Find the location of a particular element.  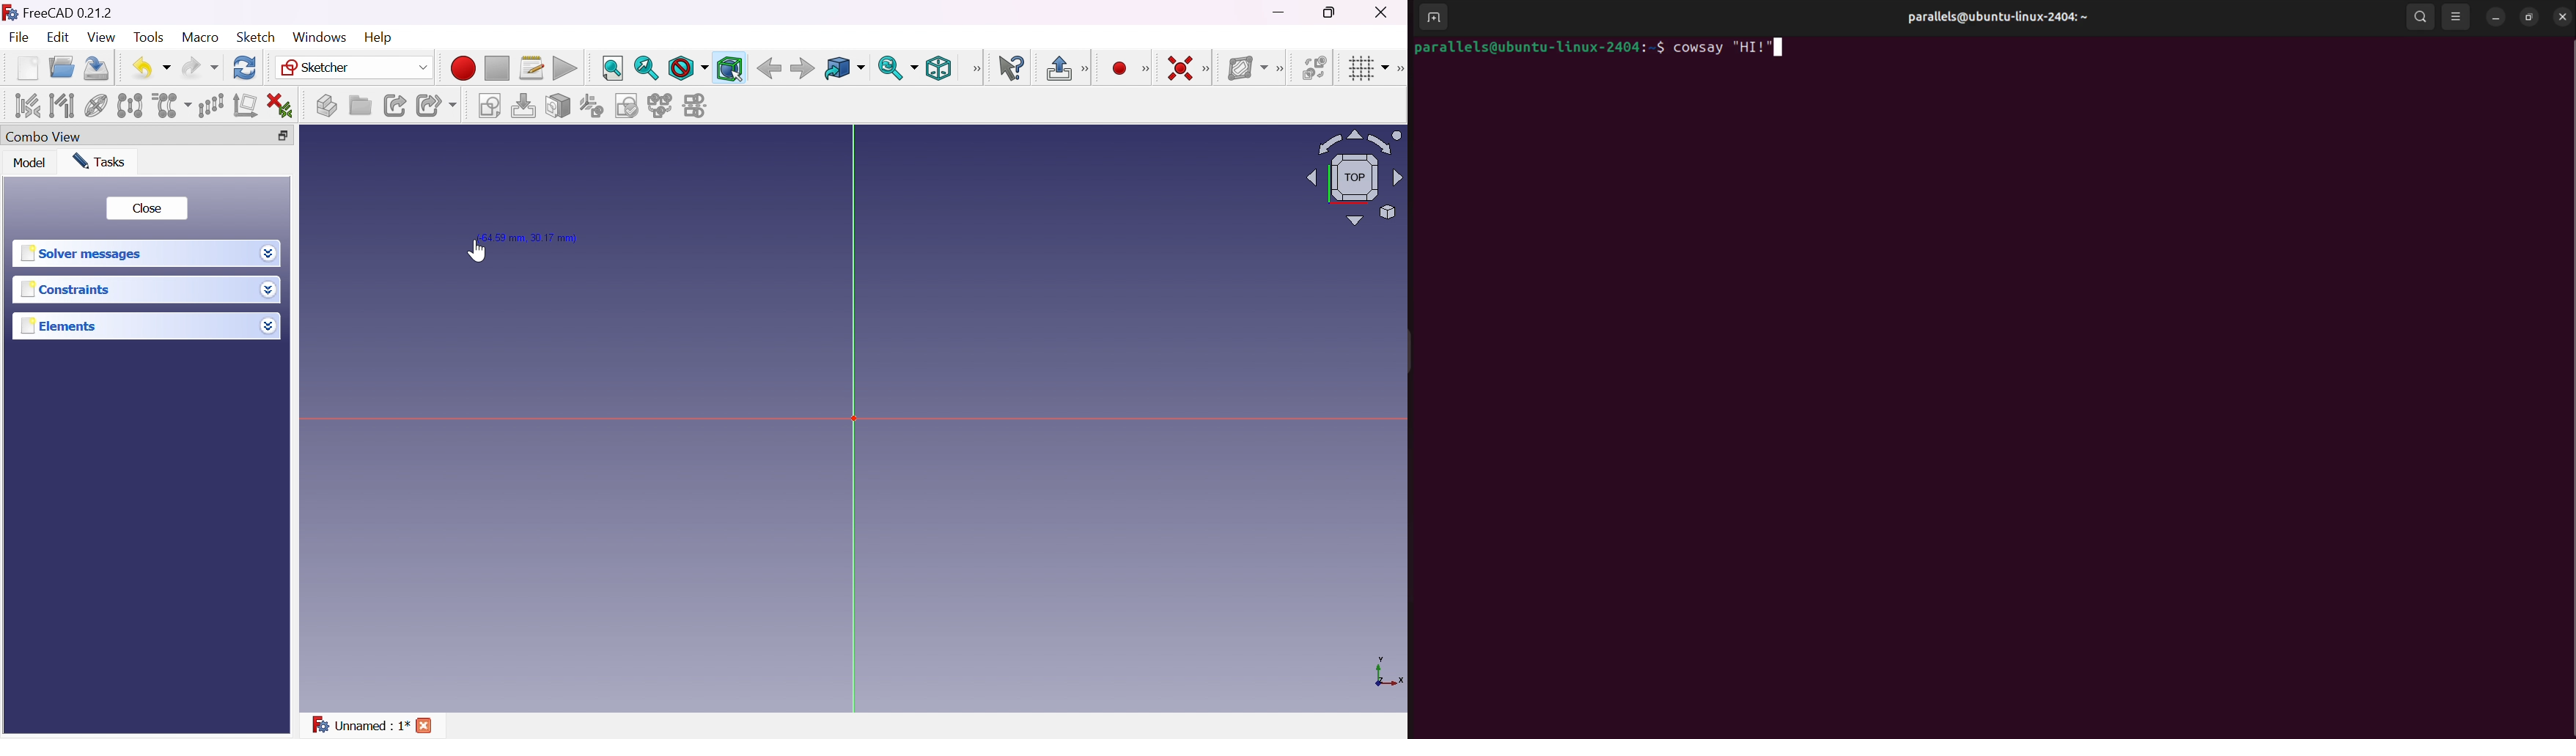

View is located at coordinates (976, 70).